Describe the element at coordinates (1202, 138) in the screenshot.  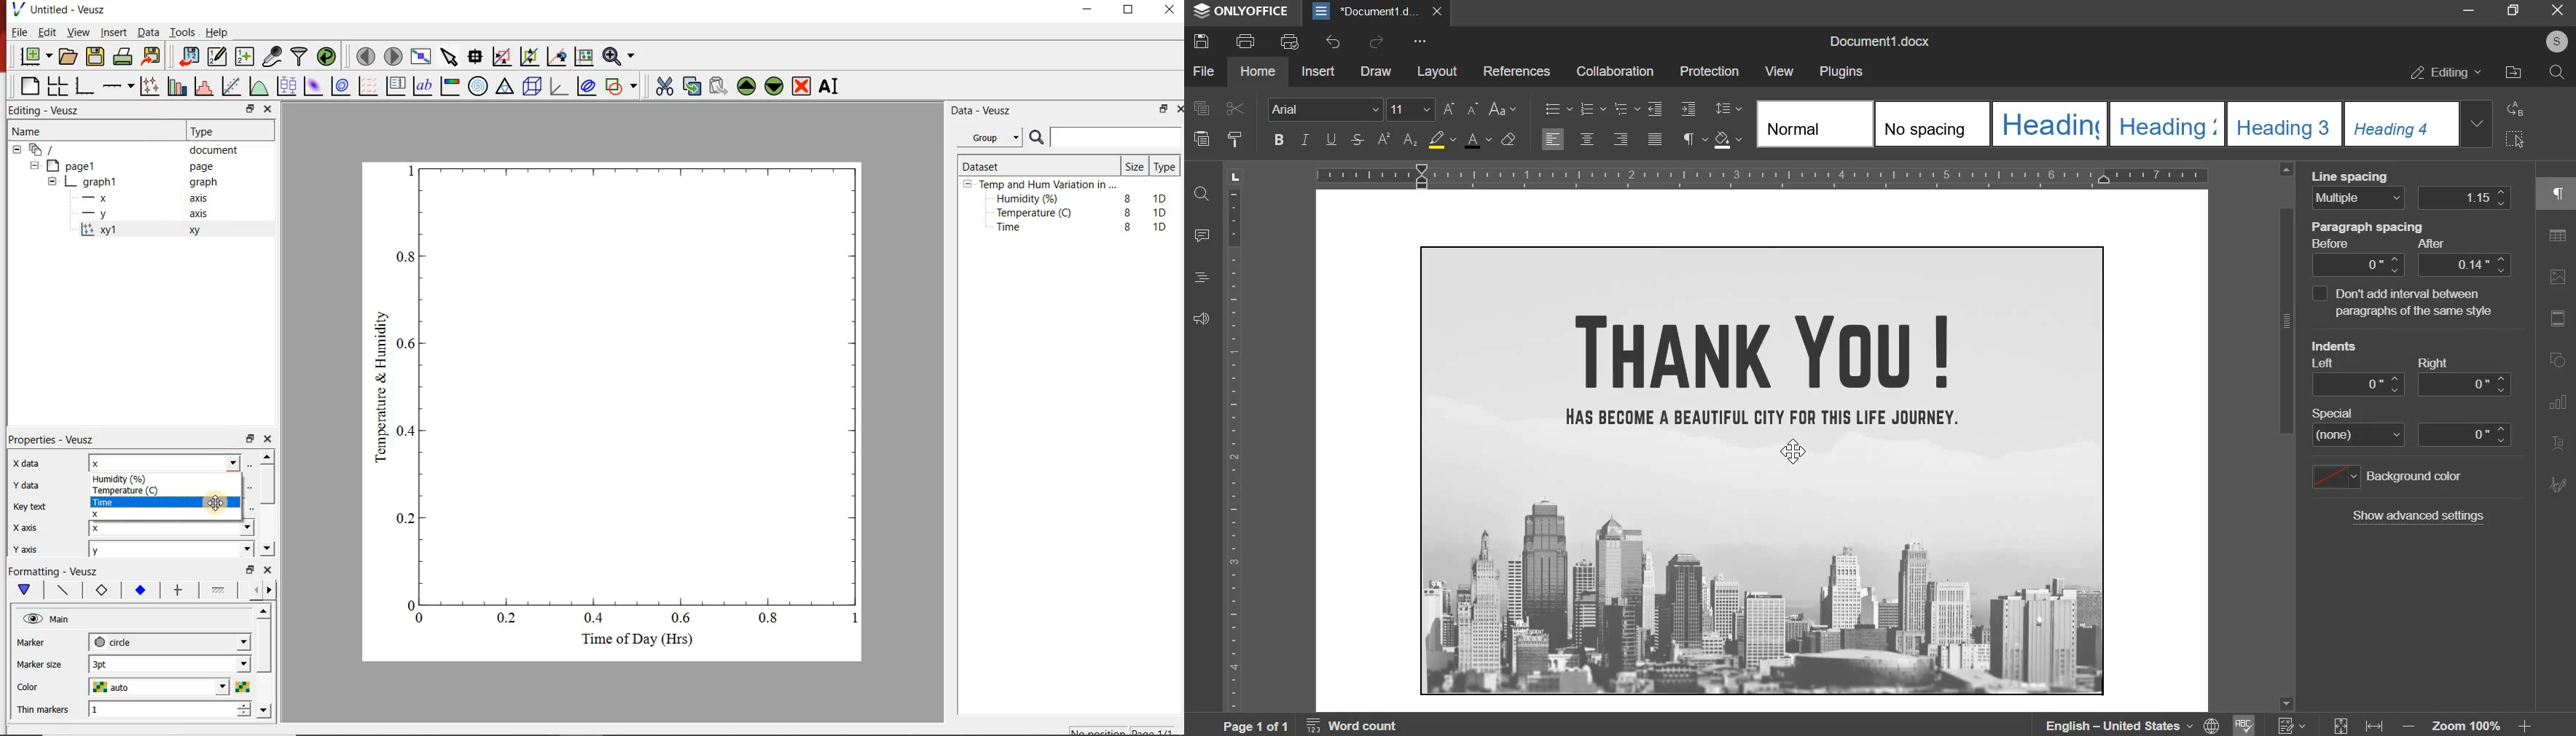
I see `paste` at that location.